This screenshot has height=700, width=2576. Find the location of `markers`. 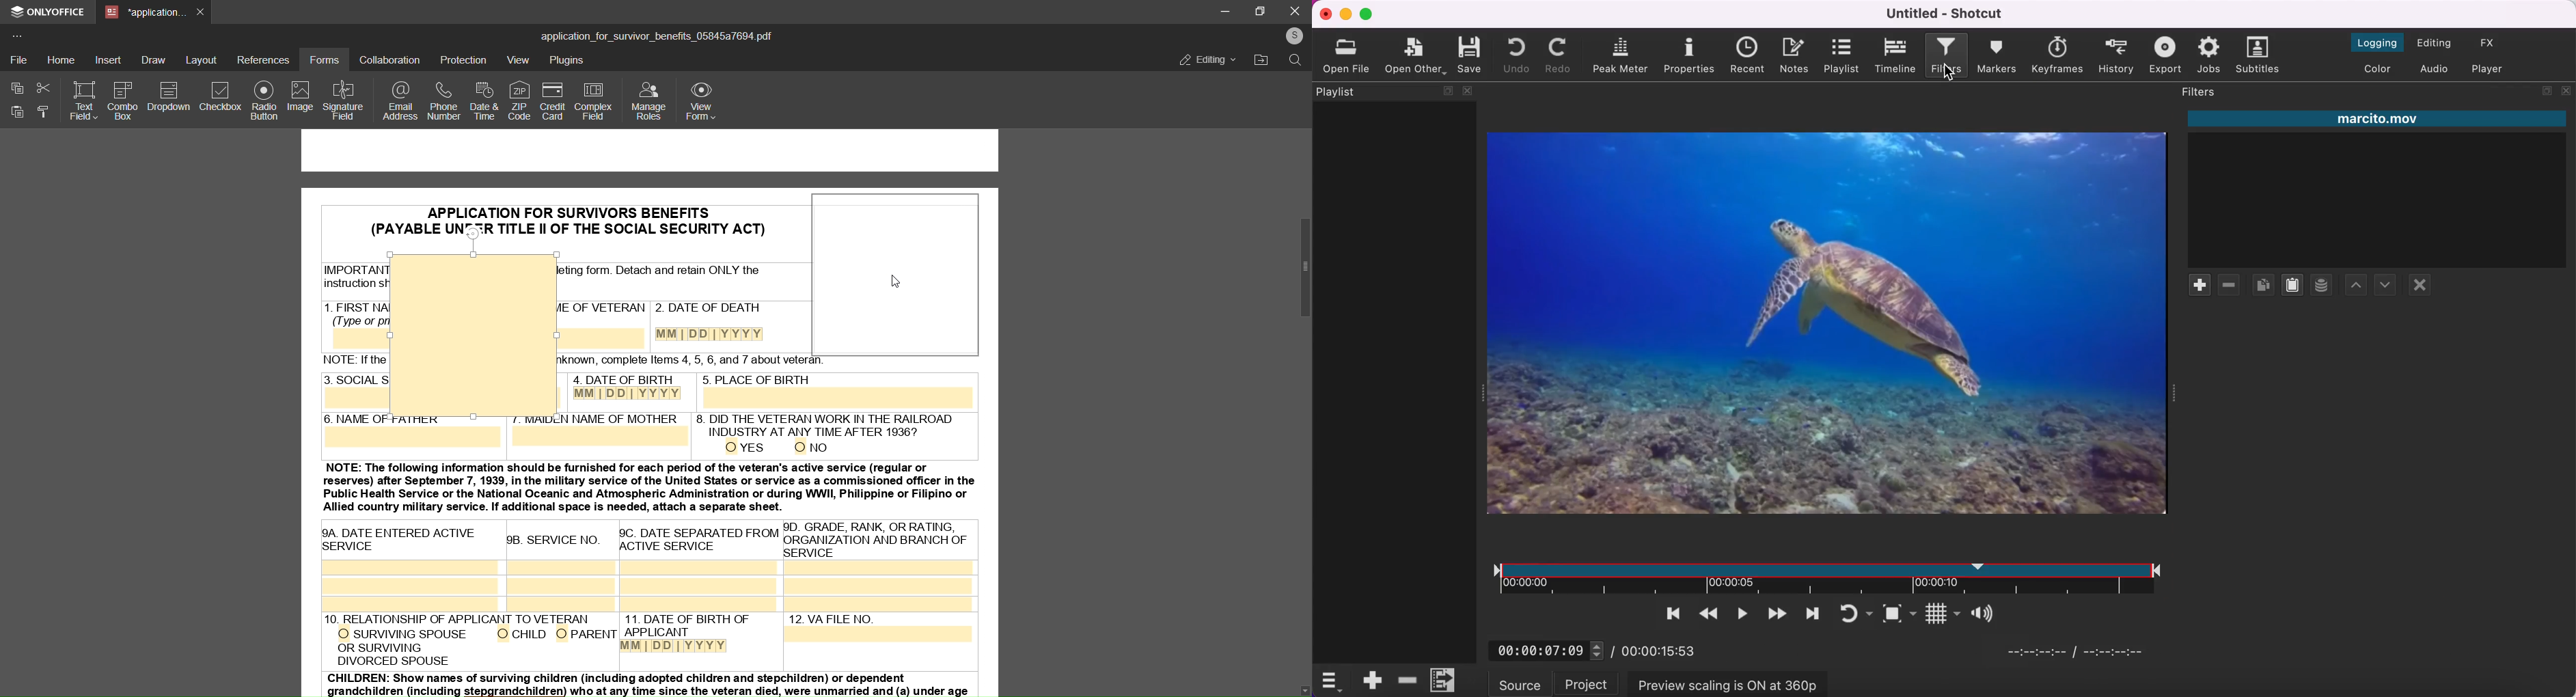

markers is located at coordinates (1998, 57).